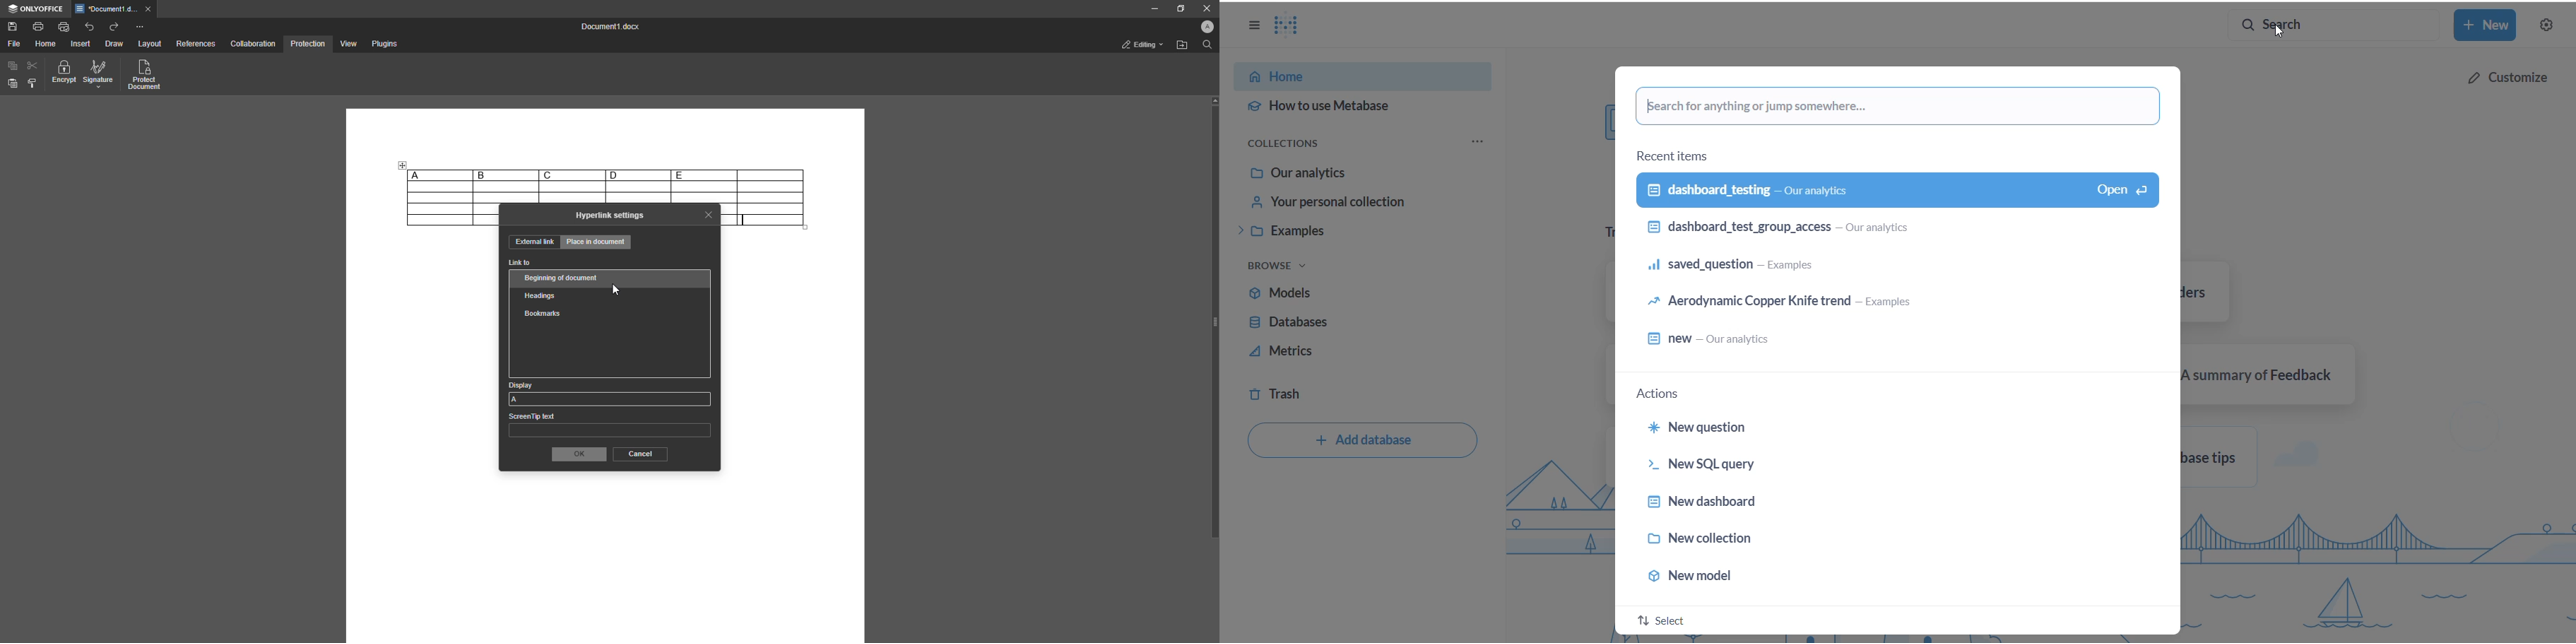 Image resolution: width=2576 pixels, height=644 pixels. What do you see at coordinates (506, 175) in the screenshot?
I see `B` at bounding box center [506, 175].